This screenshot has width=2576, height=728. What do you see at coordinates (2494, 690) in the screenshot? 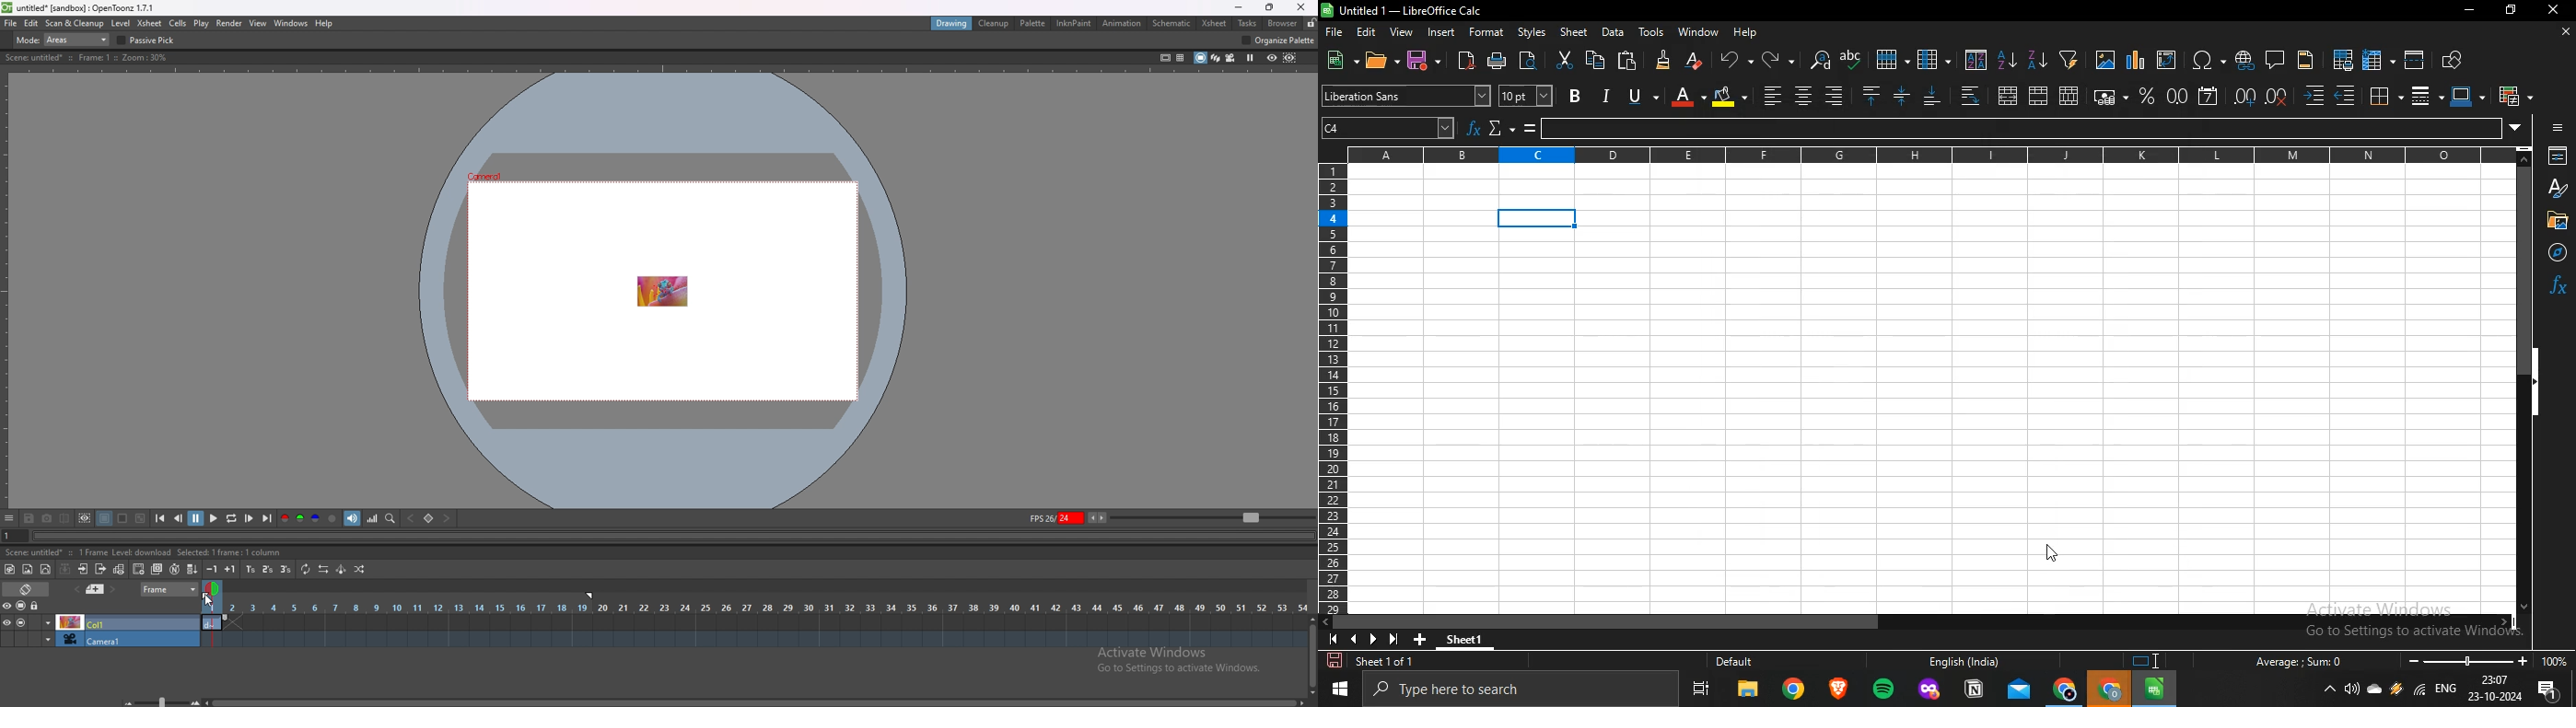
I see `date and time` at bounding box center [2494, 690].